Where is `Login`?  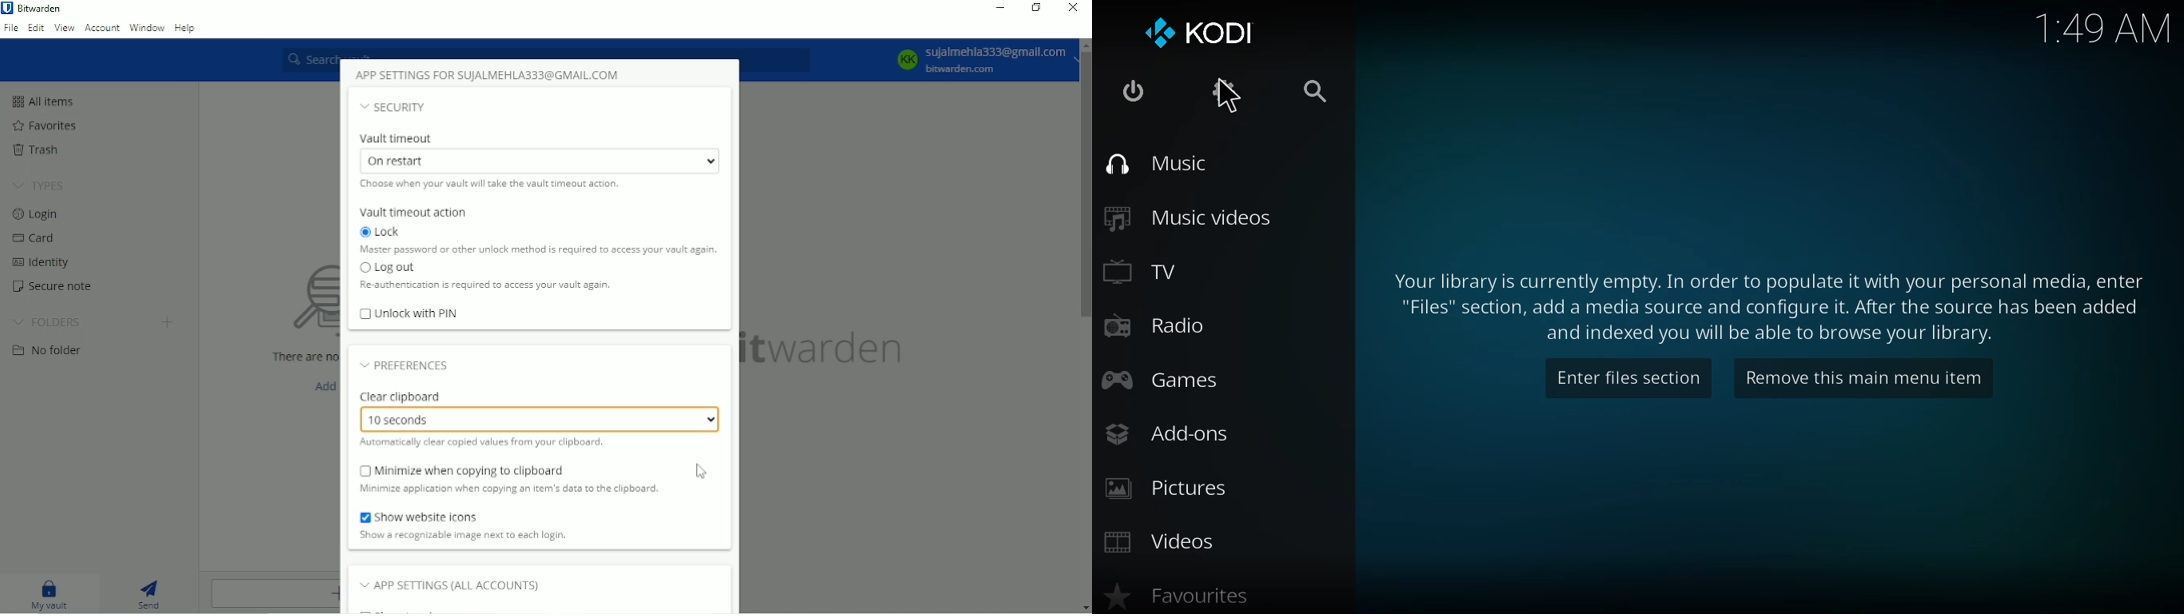
Login is located at coordinates (40, 214).